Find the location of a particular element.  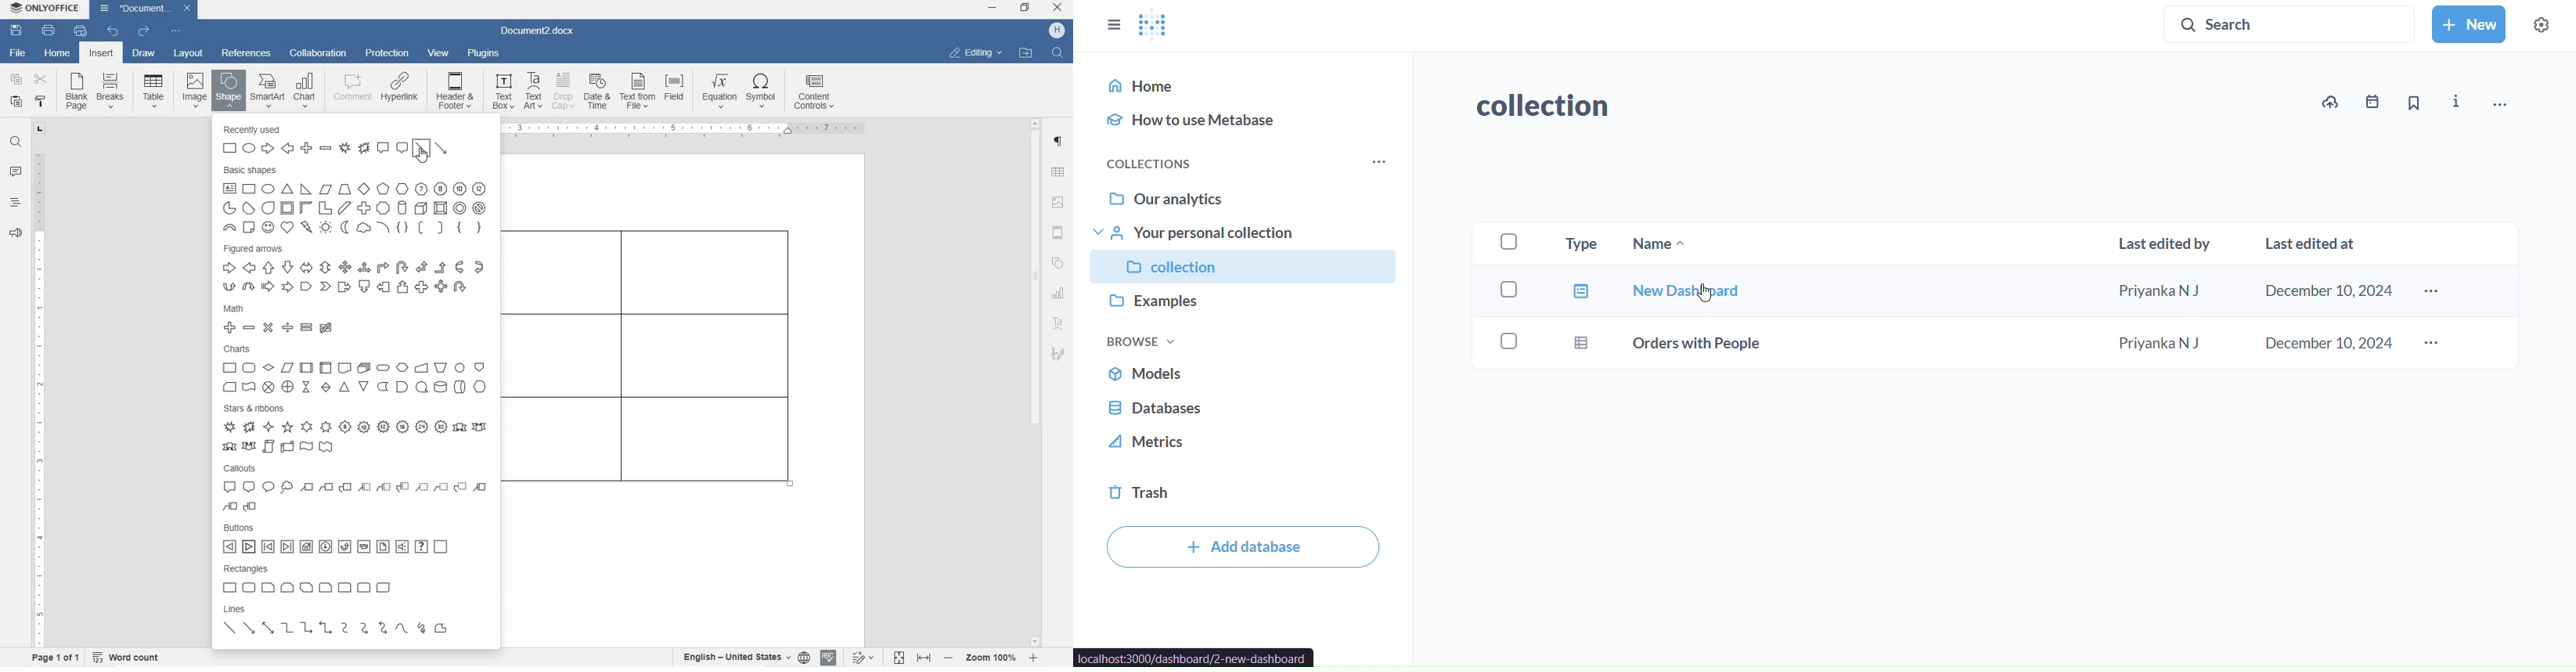

page 1 of 1 is located at coordinates (54, 657).